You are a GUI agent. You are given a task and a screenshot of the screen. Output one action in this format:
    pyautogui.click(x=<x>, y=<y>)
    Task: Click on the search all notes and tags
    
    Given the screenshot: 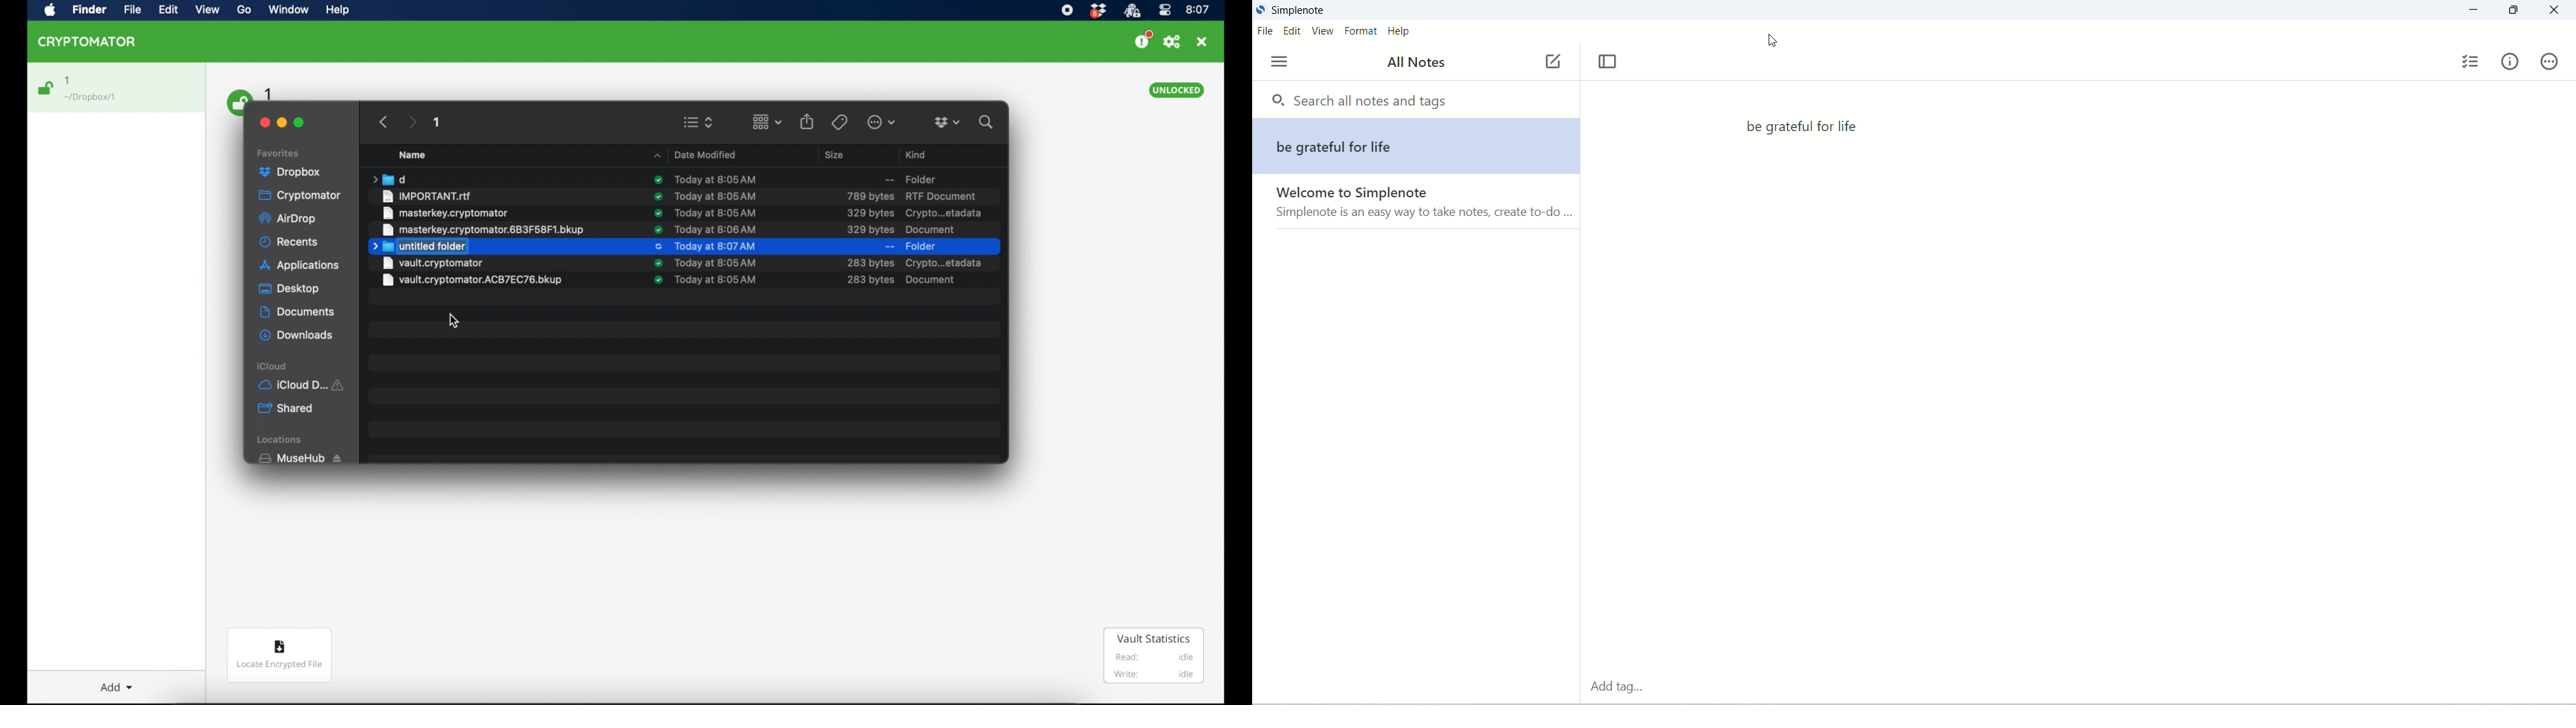 What is the action you would take?
    pyautogui.click(x=1363, y=101)
    